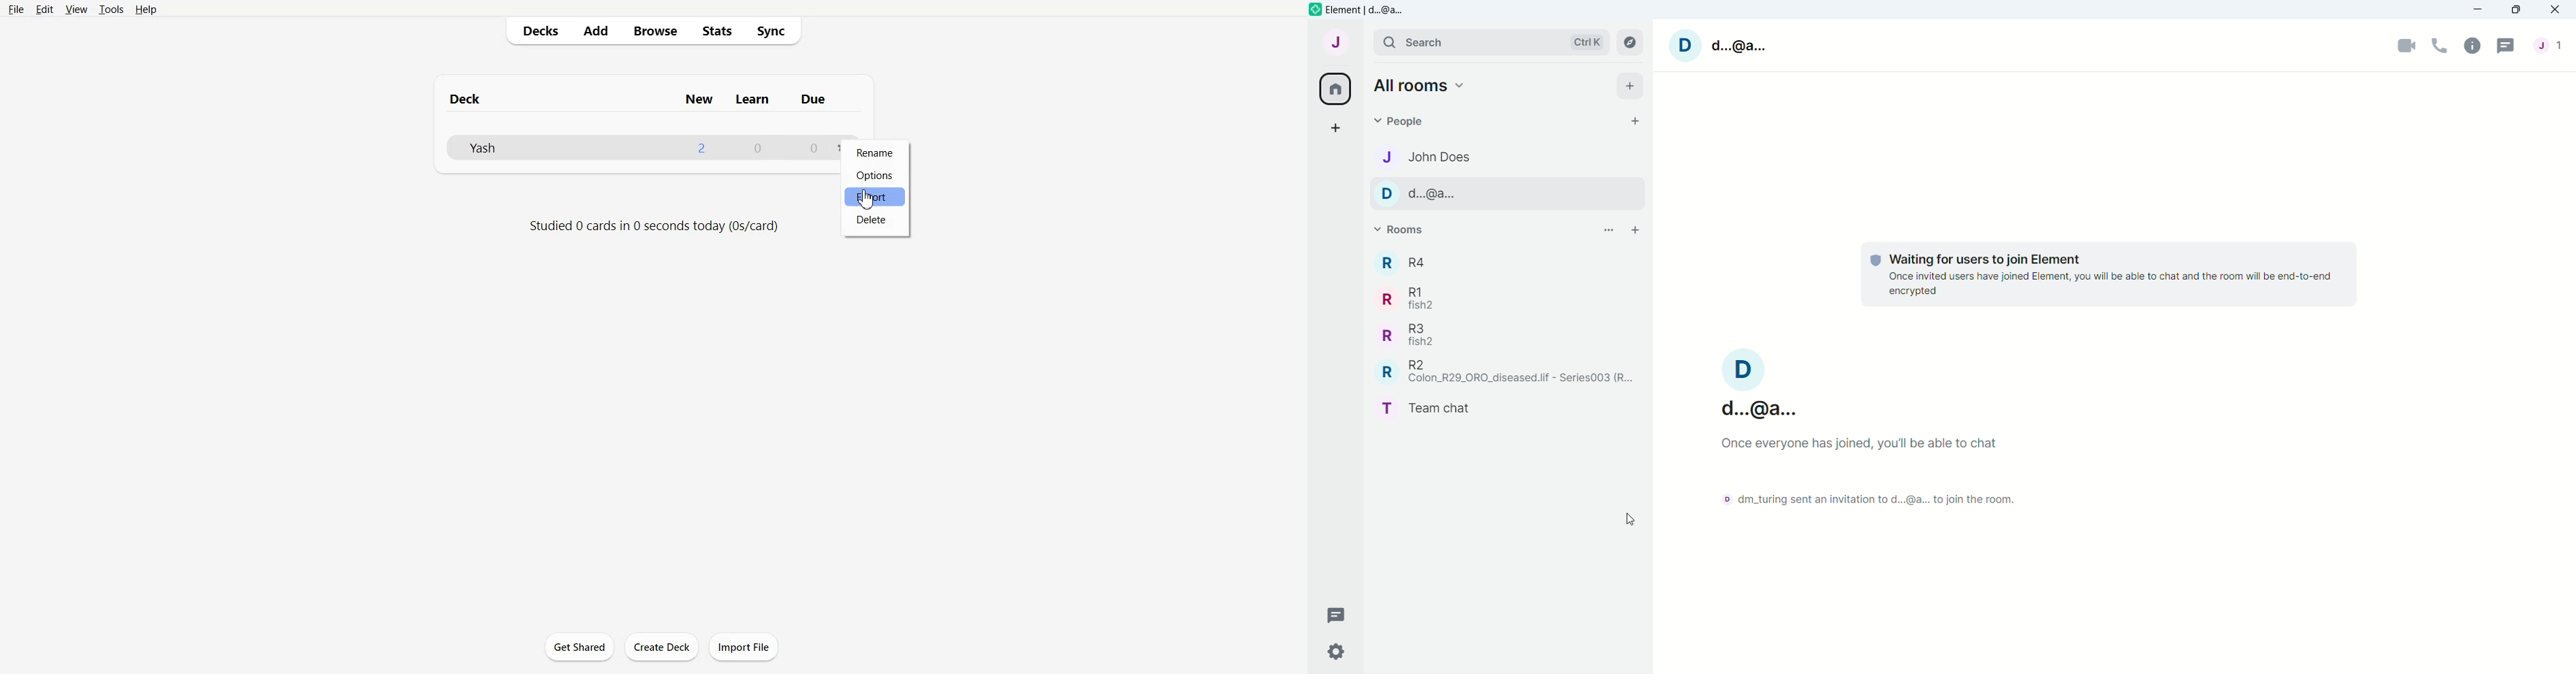 Image resolution: width=2576 pixels, height=700 pixels. What do you see at coordinates (876, 174) in the screenshot?
I see `Options` at bounding box center [876, 174].